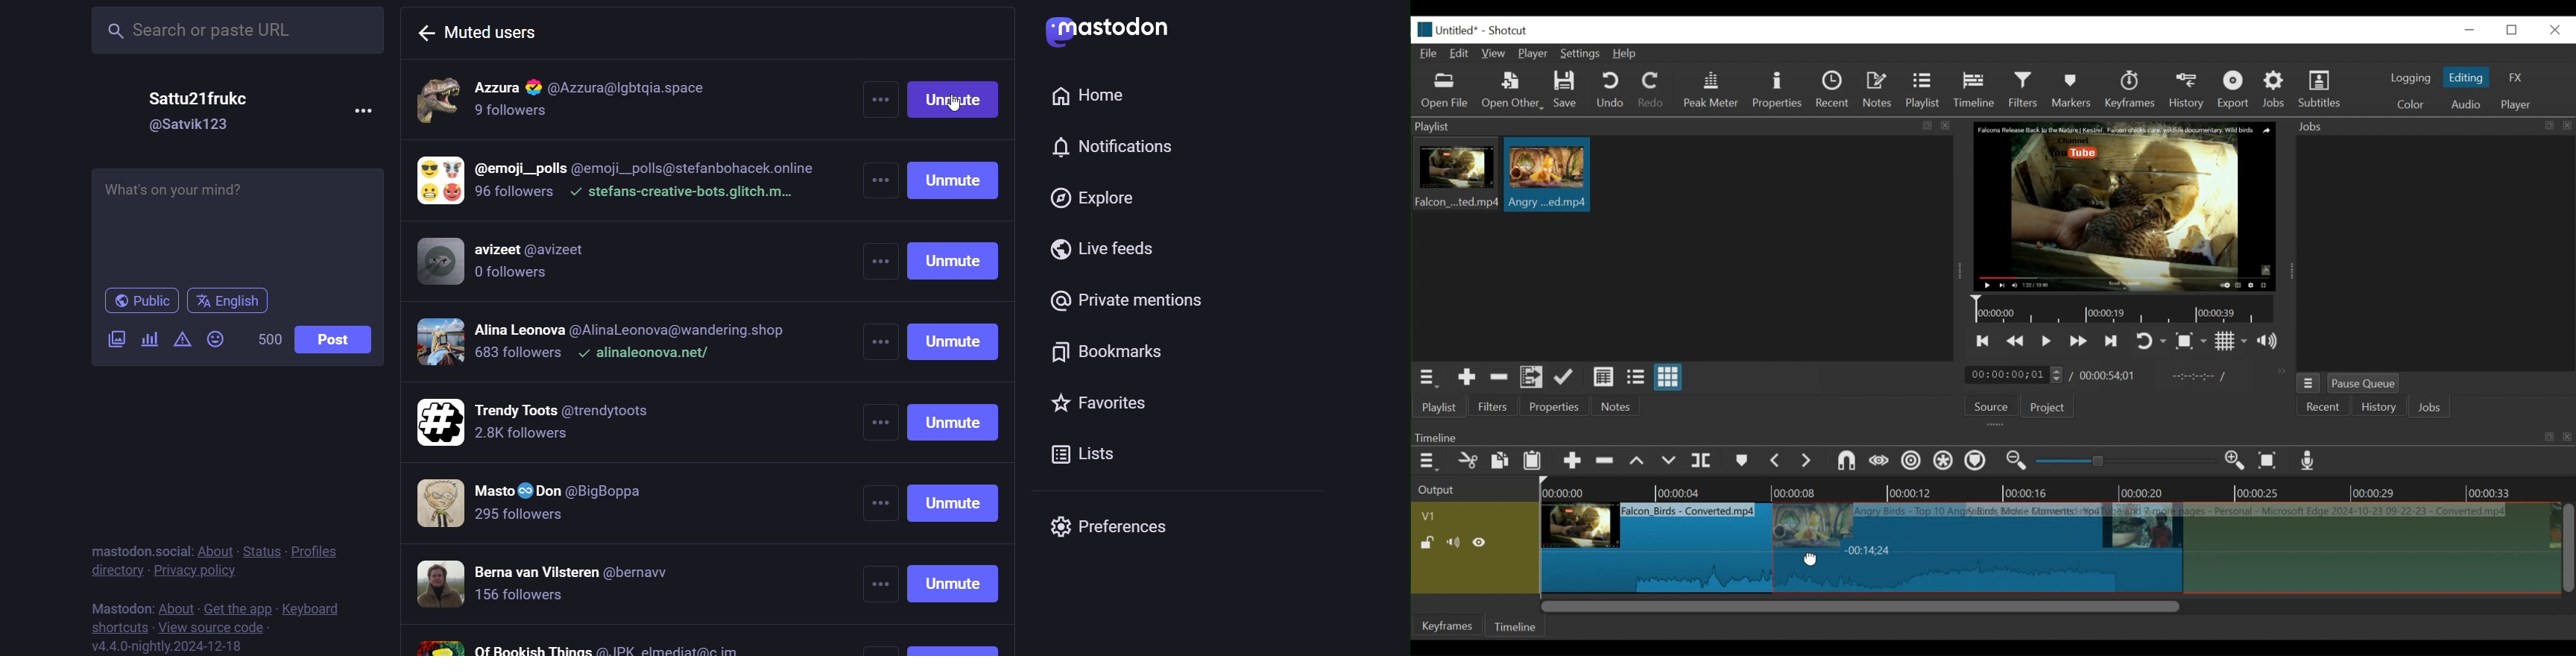 The image size is (2576, 672). What do you see at coordinates (1637, 377) in the screenshot?
I see `view as files` at bounding box center [1637, 377].